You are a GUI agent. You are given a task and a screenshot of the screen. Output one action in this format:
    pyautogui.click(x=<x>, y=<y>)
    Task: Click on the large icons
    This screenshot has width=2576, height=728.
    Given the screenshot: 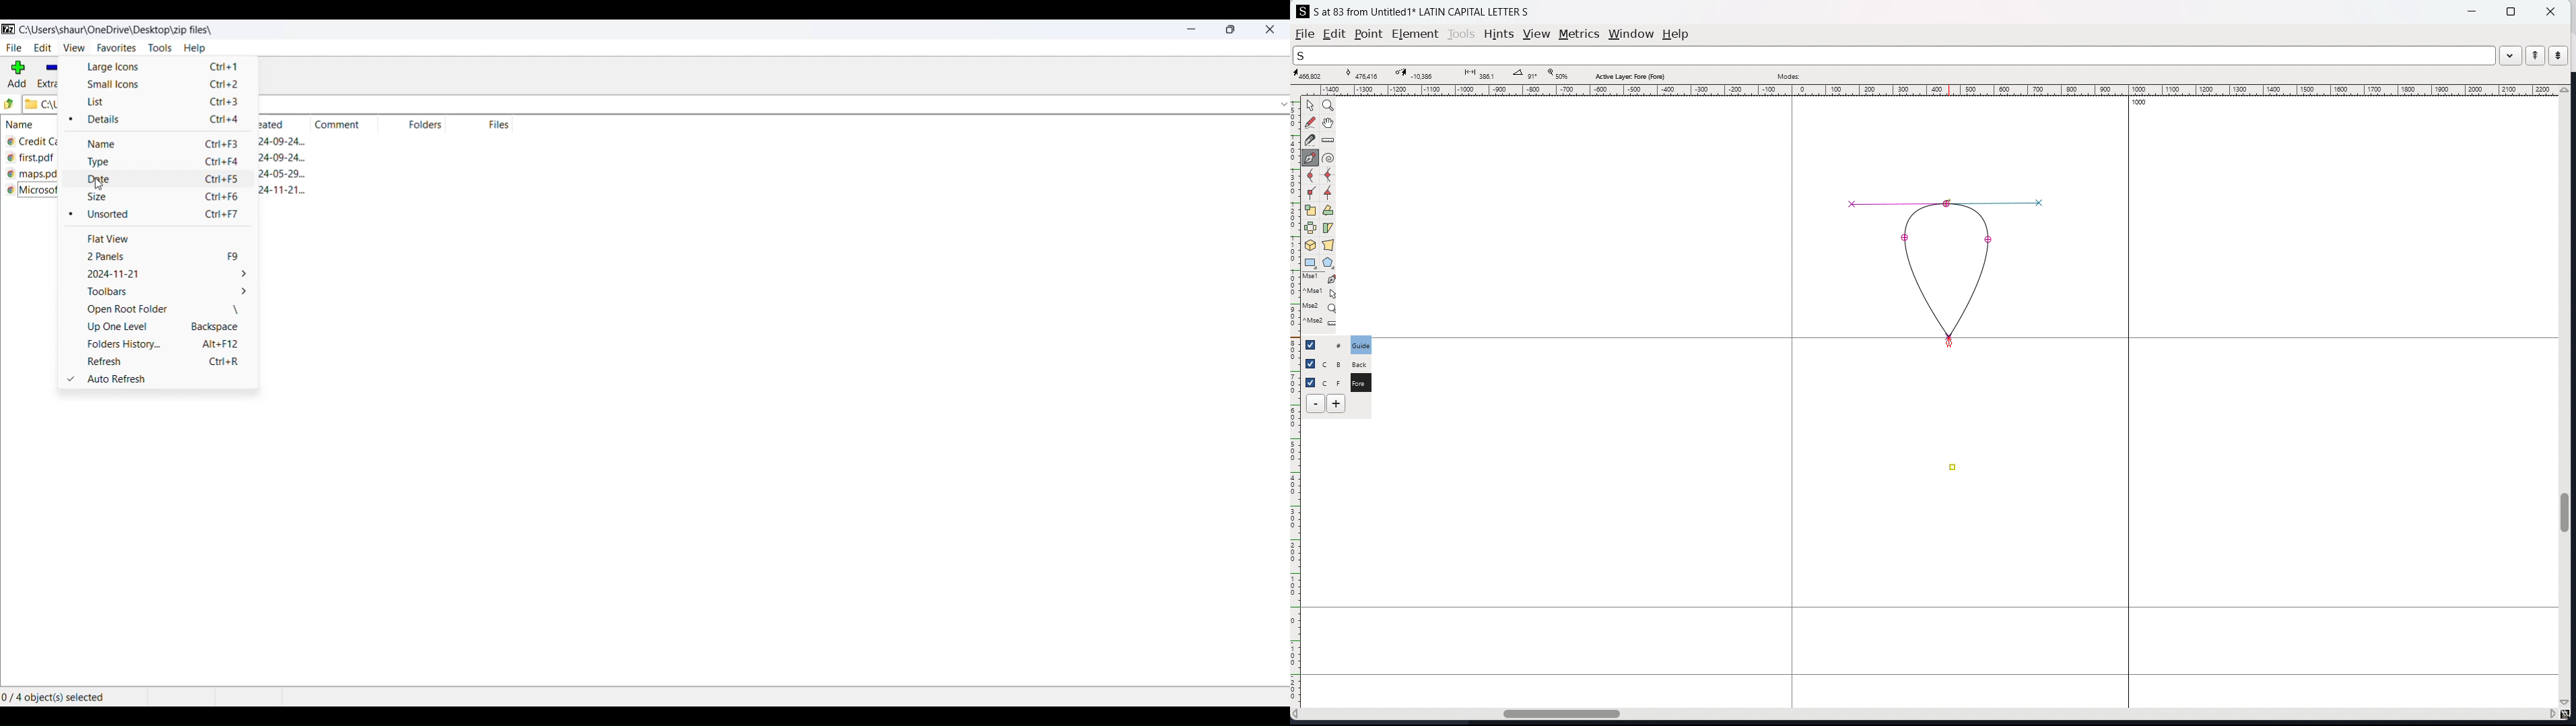 What is the action you would take?
    pyautogui.click(x=163, y=69)
    